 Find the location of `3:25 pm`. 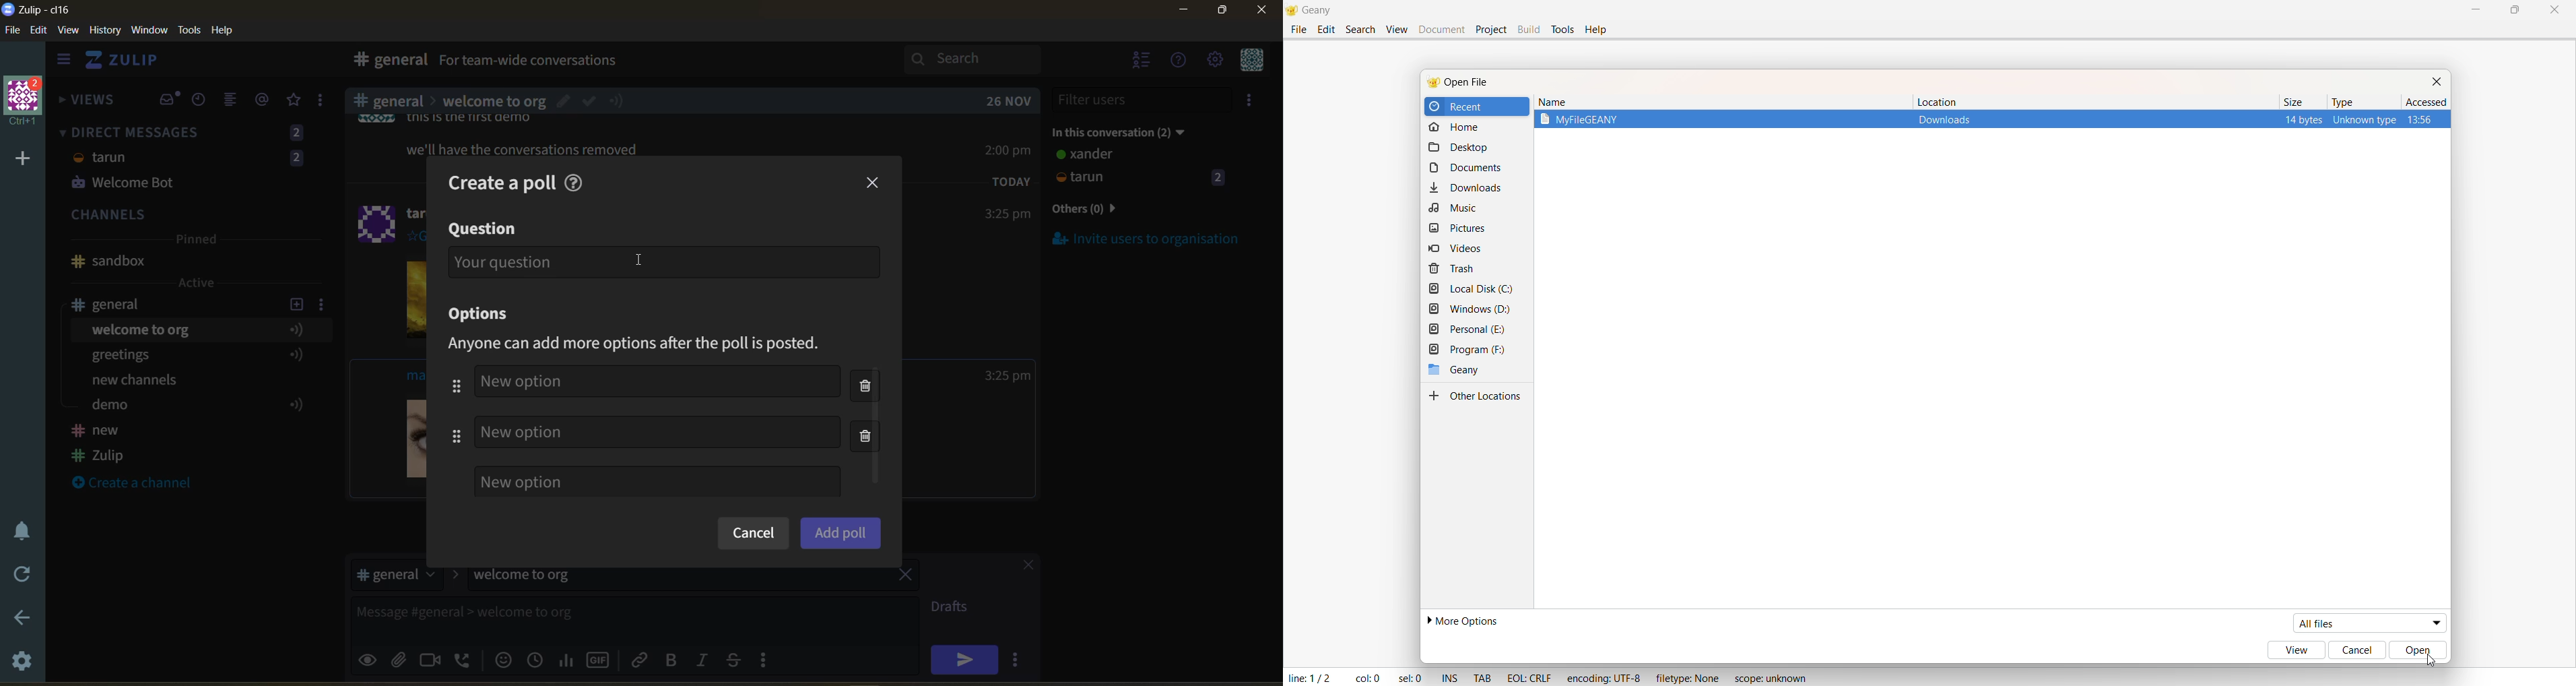

3:25 pm is located at coordinates (1006, 215).